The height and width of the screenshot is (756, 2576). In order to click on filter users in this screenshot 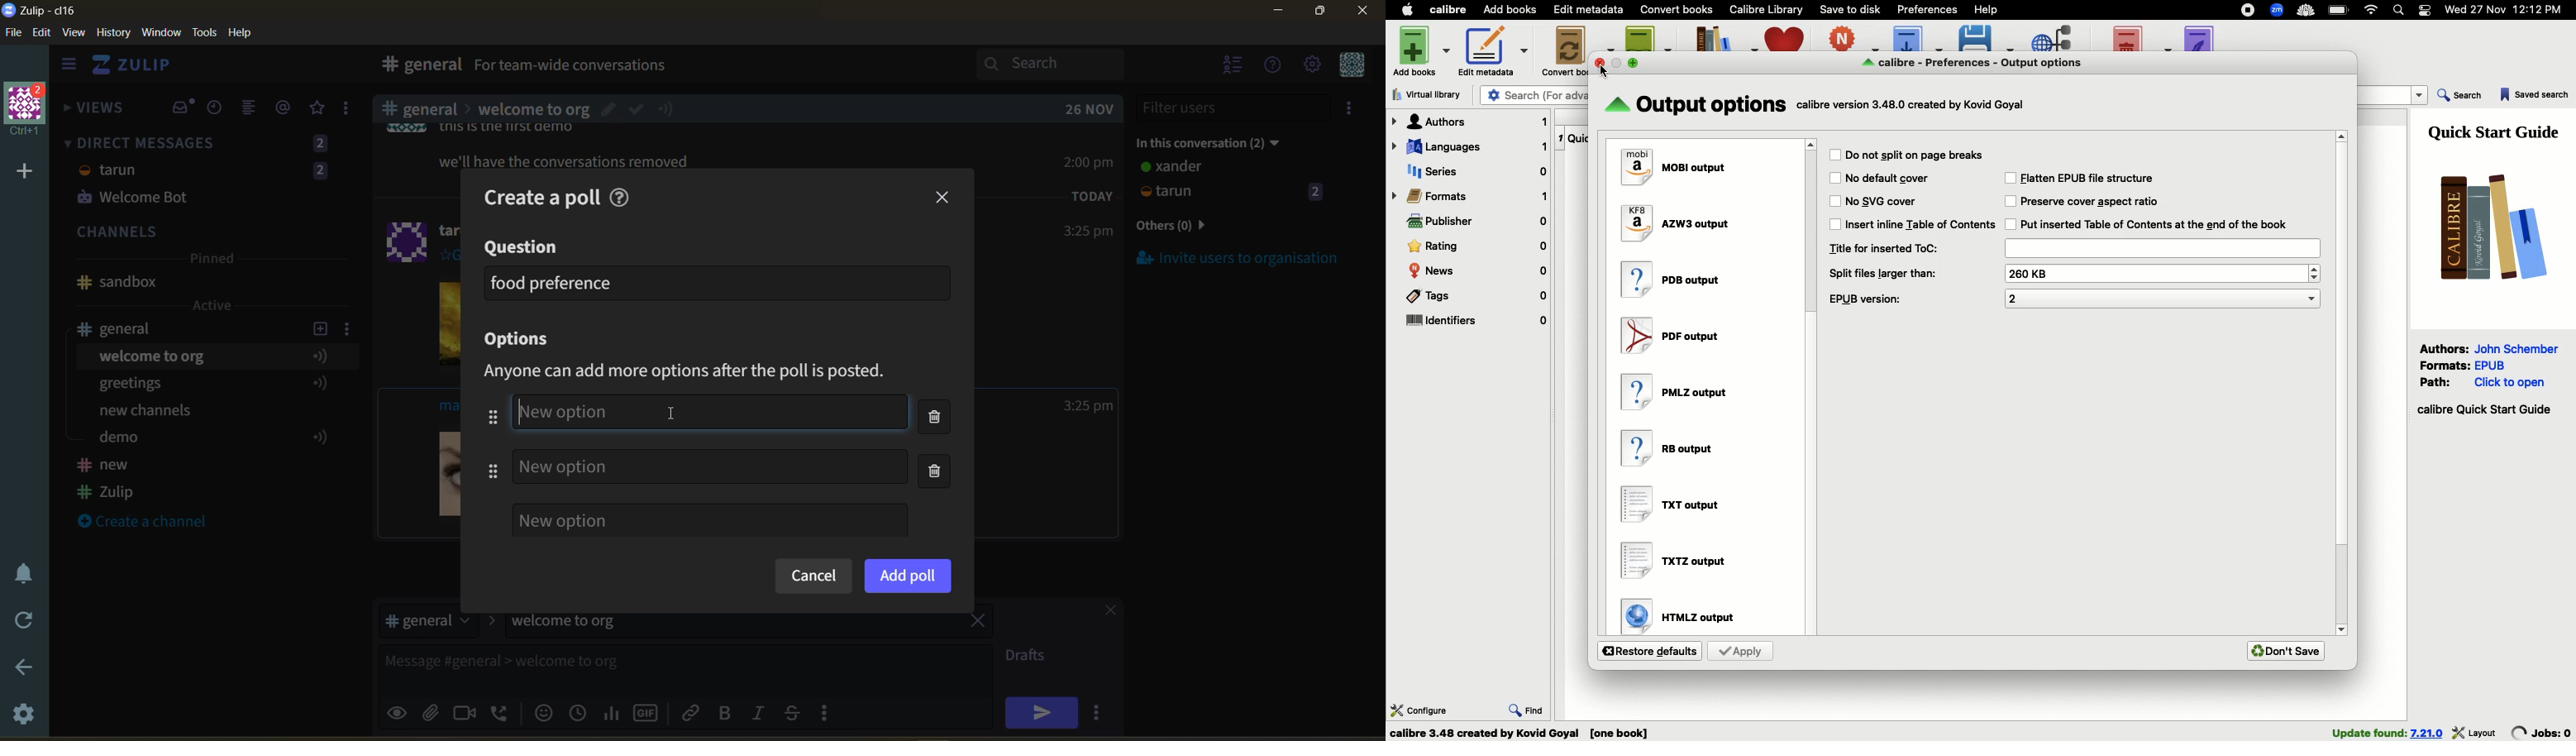, I will do `click(1235, 108)`.